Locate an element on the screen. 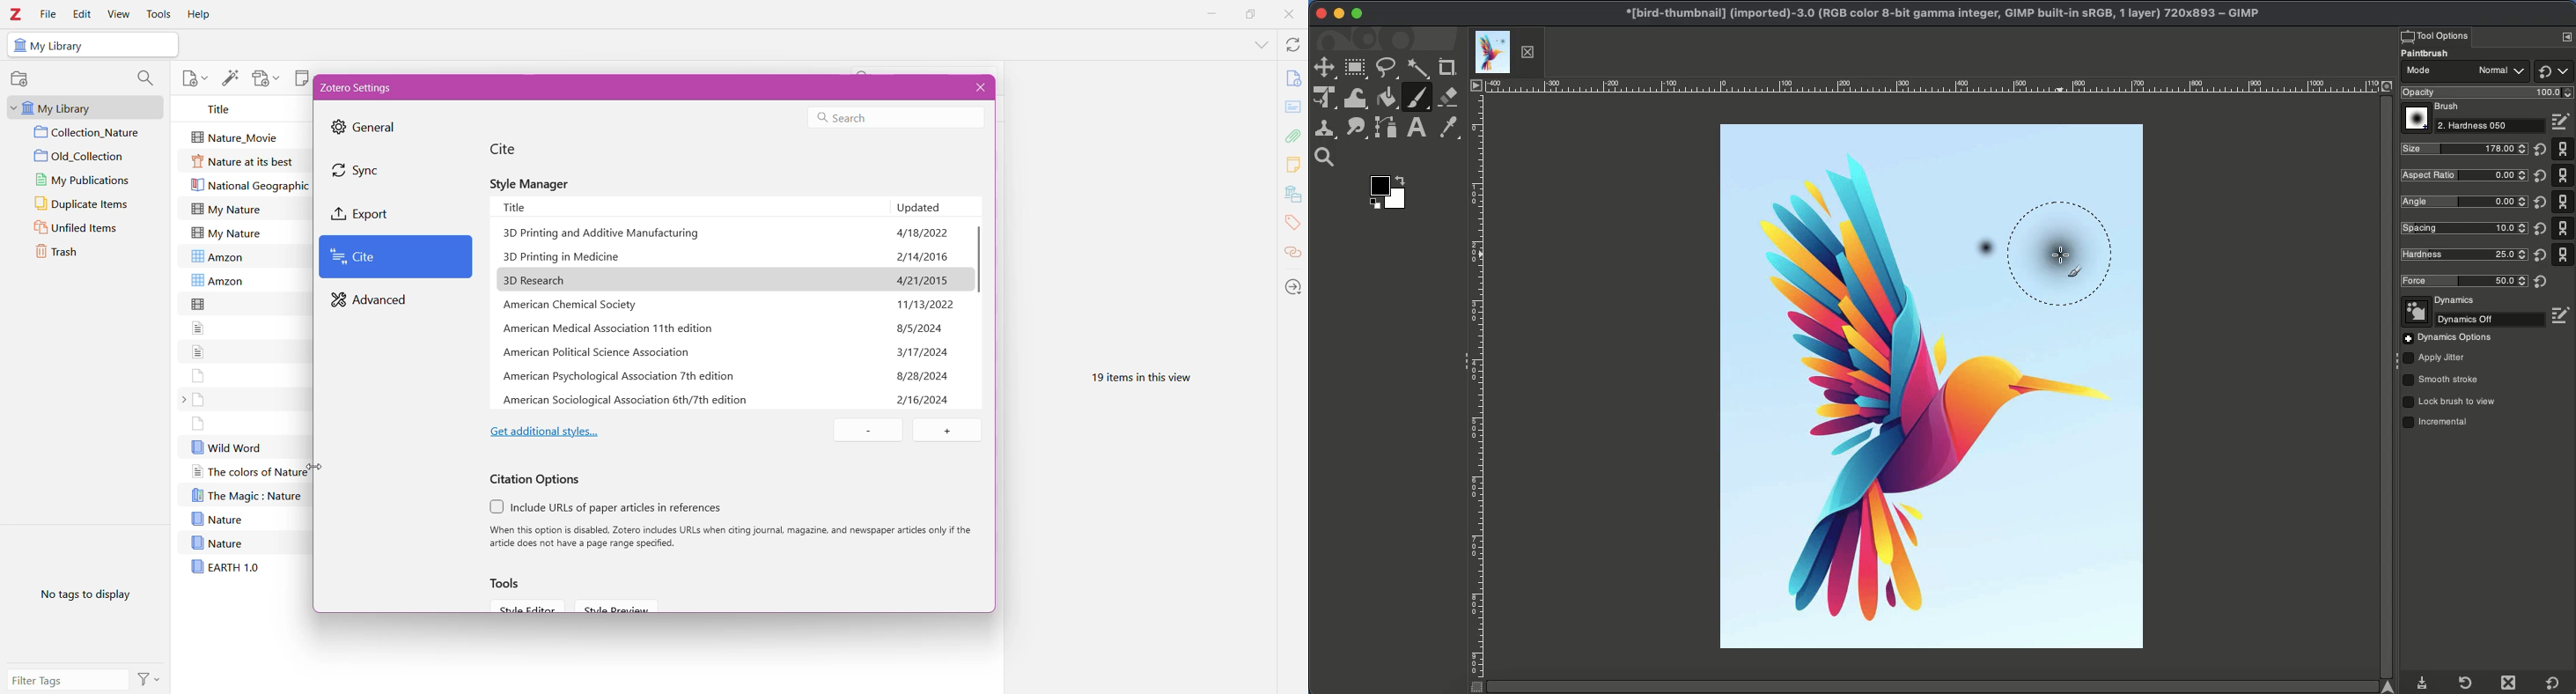 The width and height of the screenshot is (2576, 700). Initial stroke is located at coordinates (1976, 252).